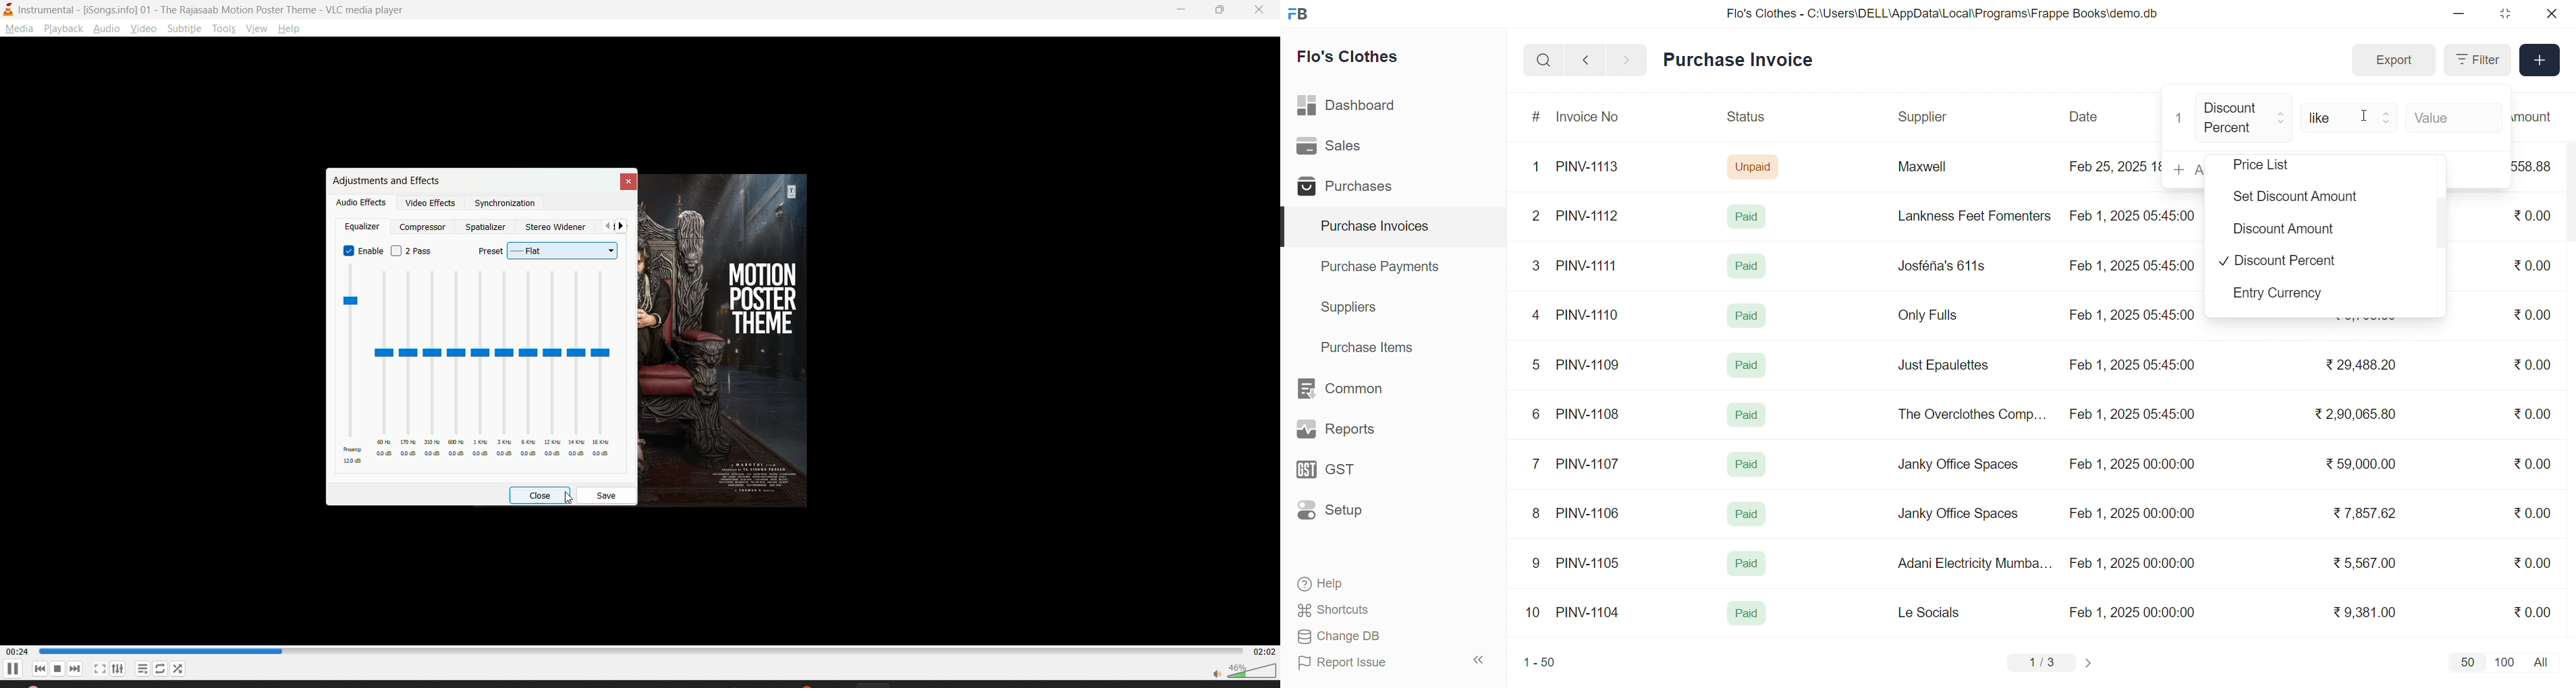 This screenshot has height=700, width=2576. What do you see at coordinates (2460, 14) in the screenshot?
I see `minimize` at bounding box center [2460, 14].